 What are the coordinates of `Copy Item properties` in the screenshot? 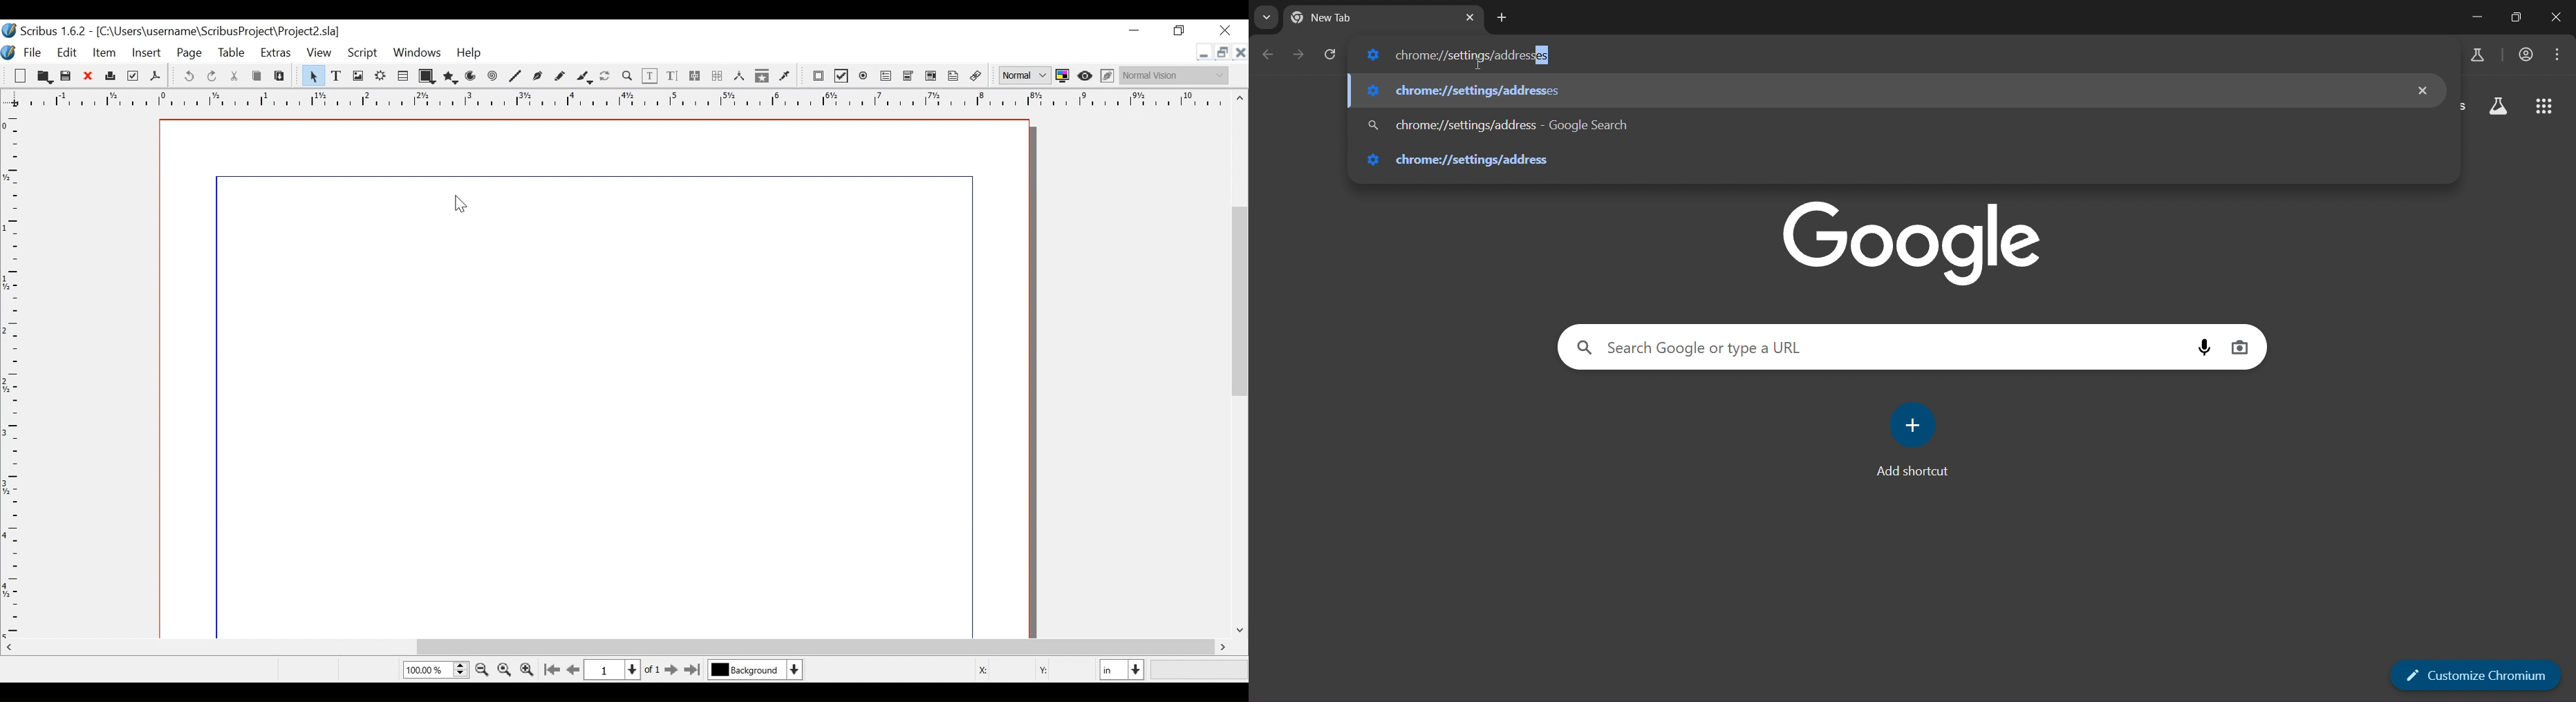 It's located at (762, 75).